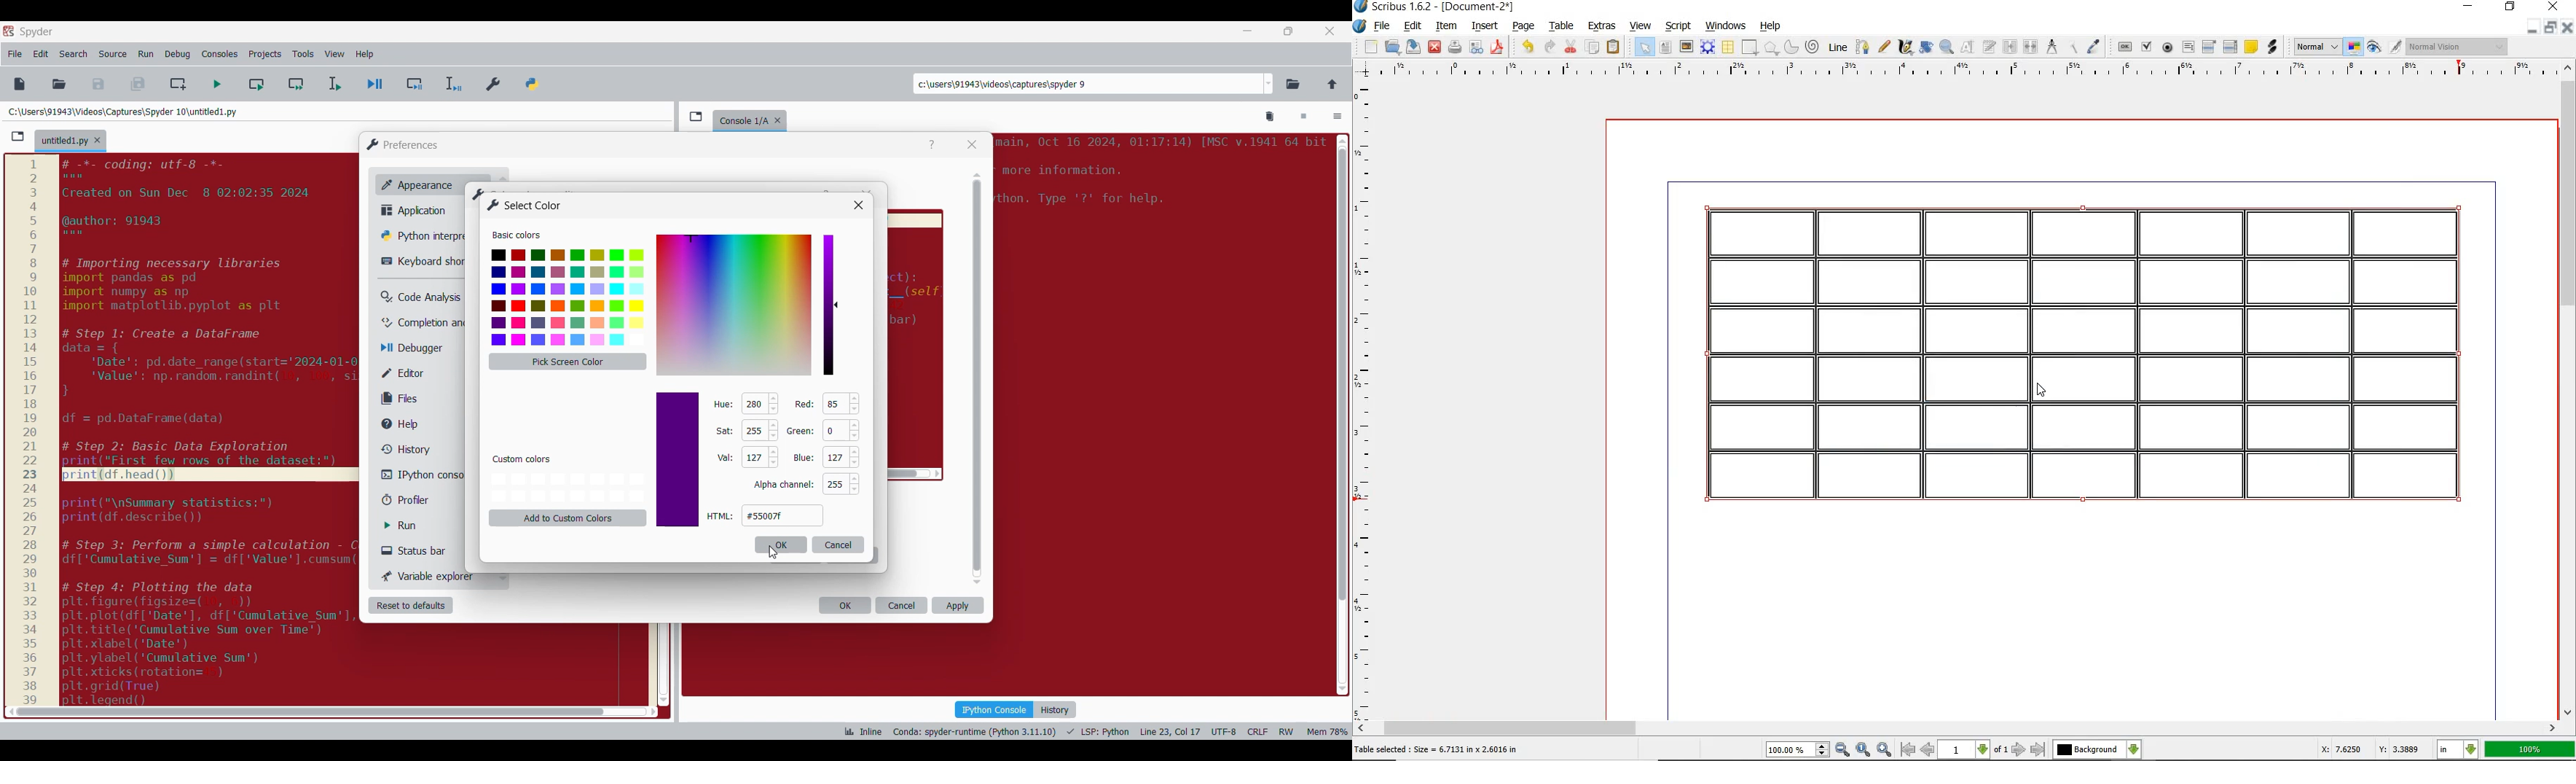  What do you see at coordinates (30, 431) in the screenshot?
I see `scale` at bounding box center [30, 431].